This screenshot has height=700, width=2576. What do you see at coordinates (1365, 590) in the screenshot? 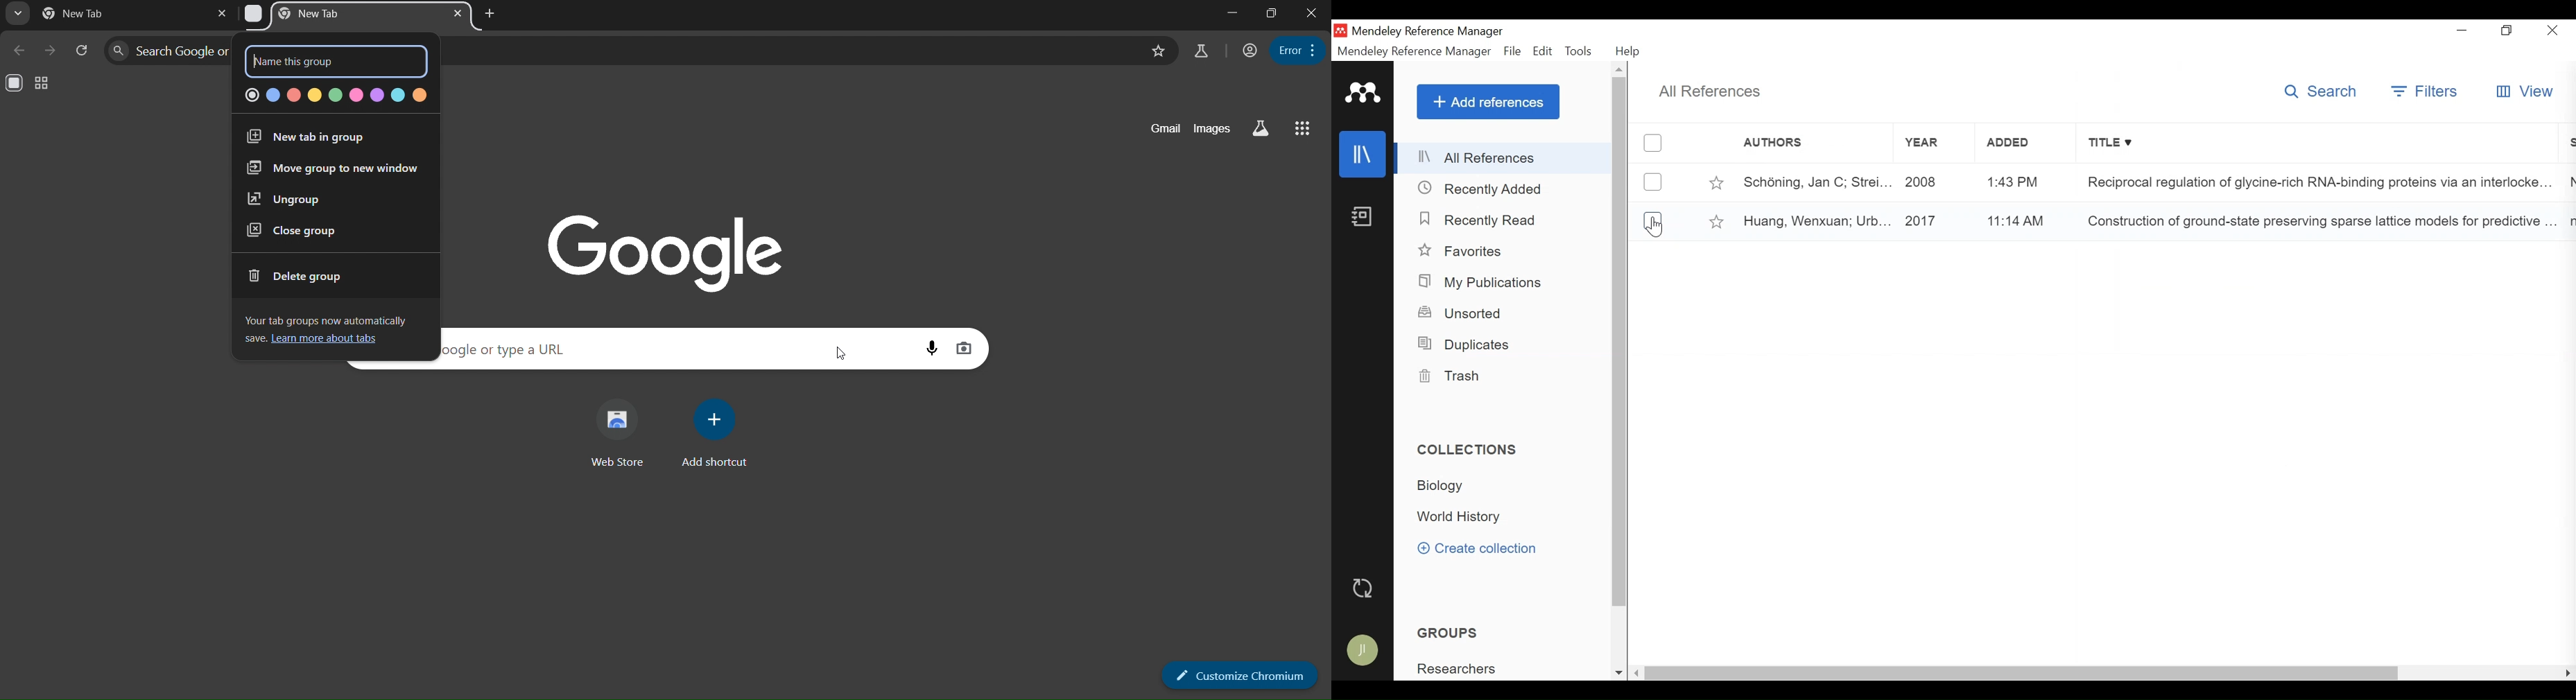
I see `Sync` at bounding box center [1365, 590].